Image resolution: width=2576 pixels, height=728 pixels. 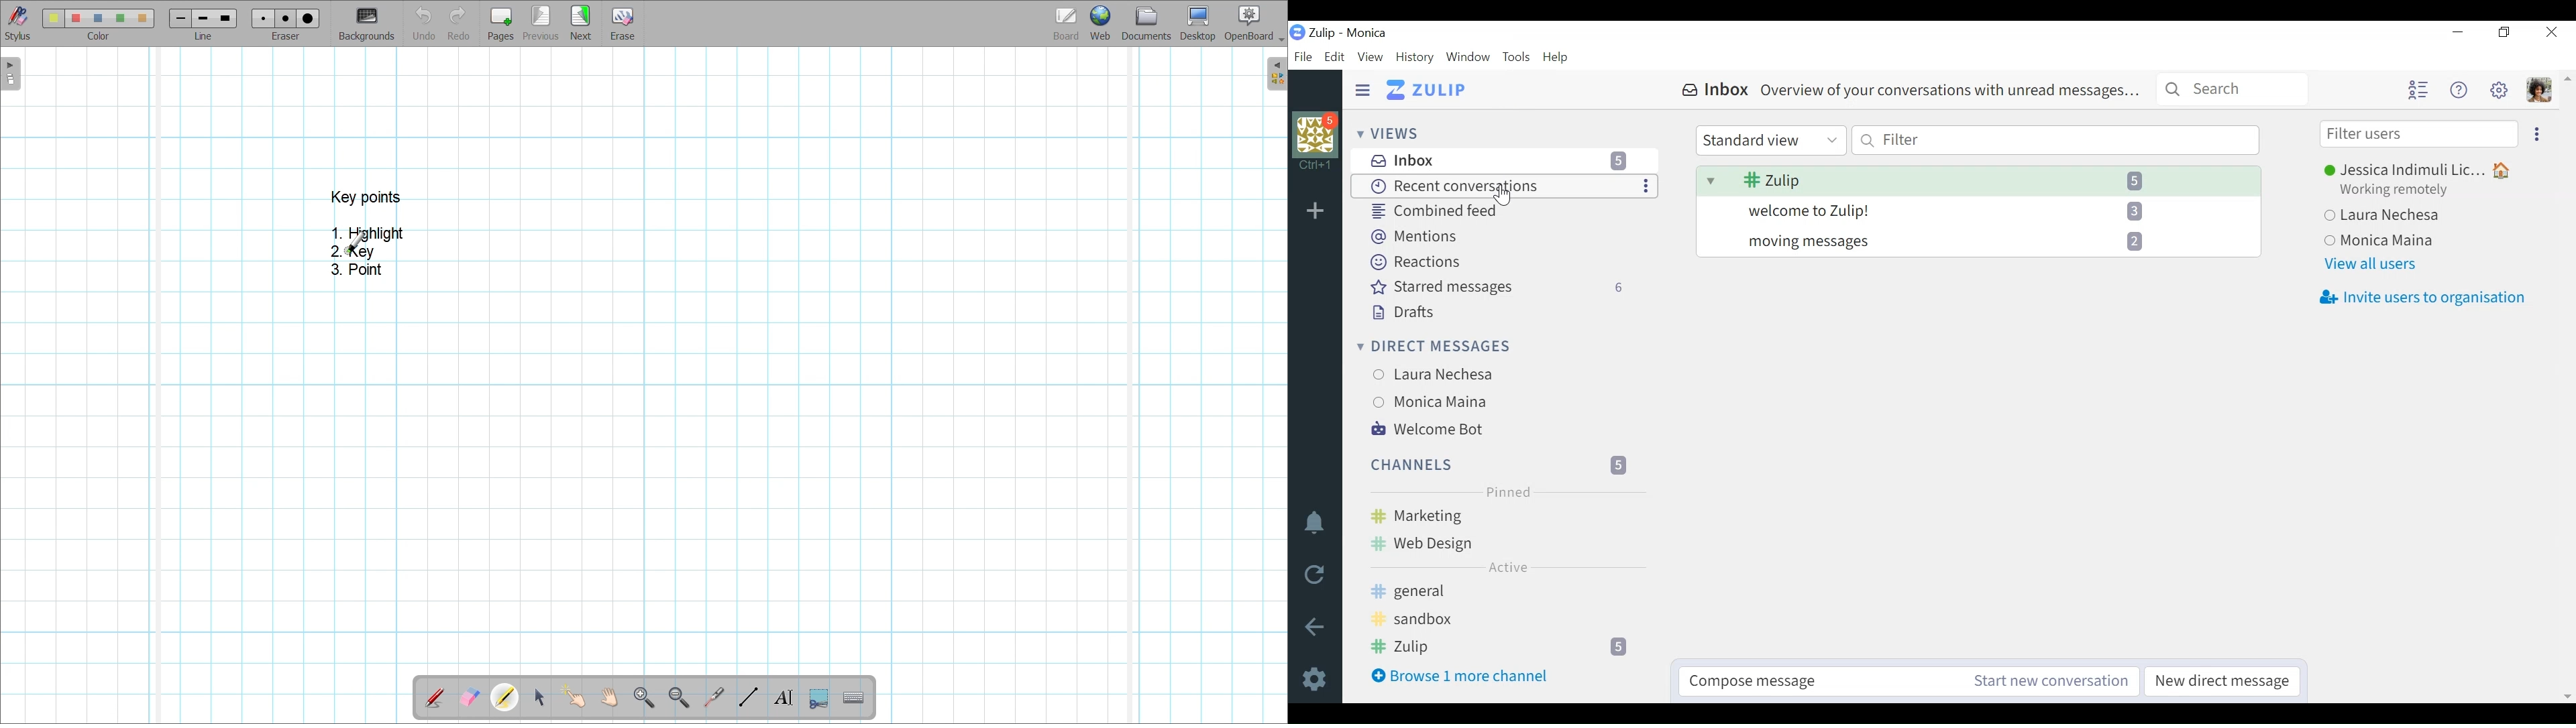 What do you see at coordinates (1277, 74) in the screenshot?
I see `Right sidebar` at bounding box center [1277, 74].